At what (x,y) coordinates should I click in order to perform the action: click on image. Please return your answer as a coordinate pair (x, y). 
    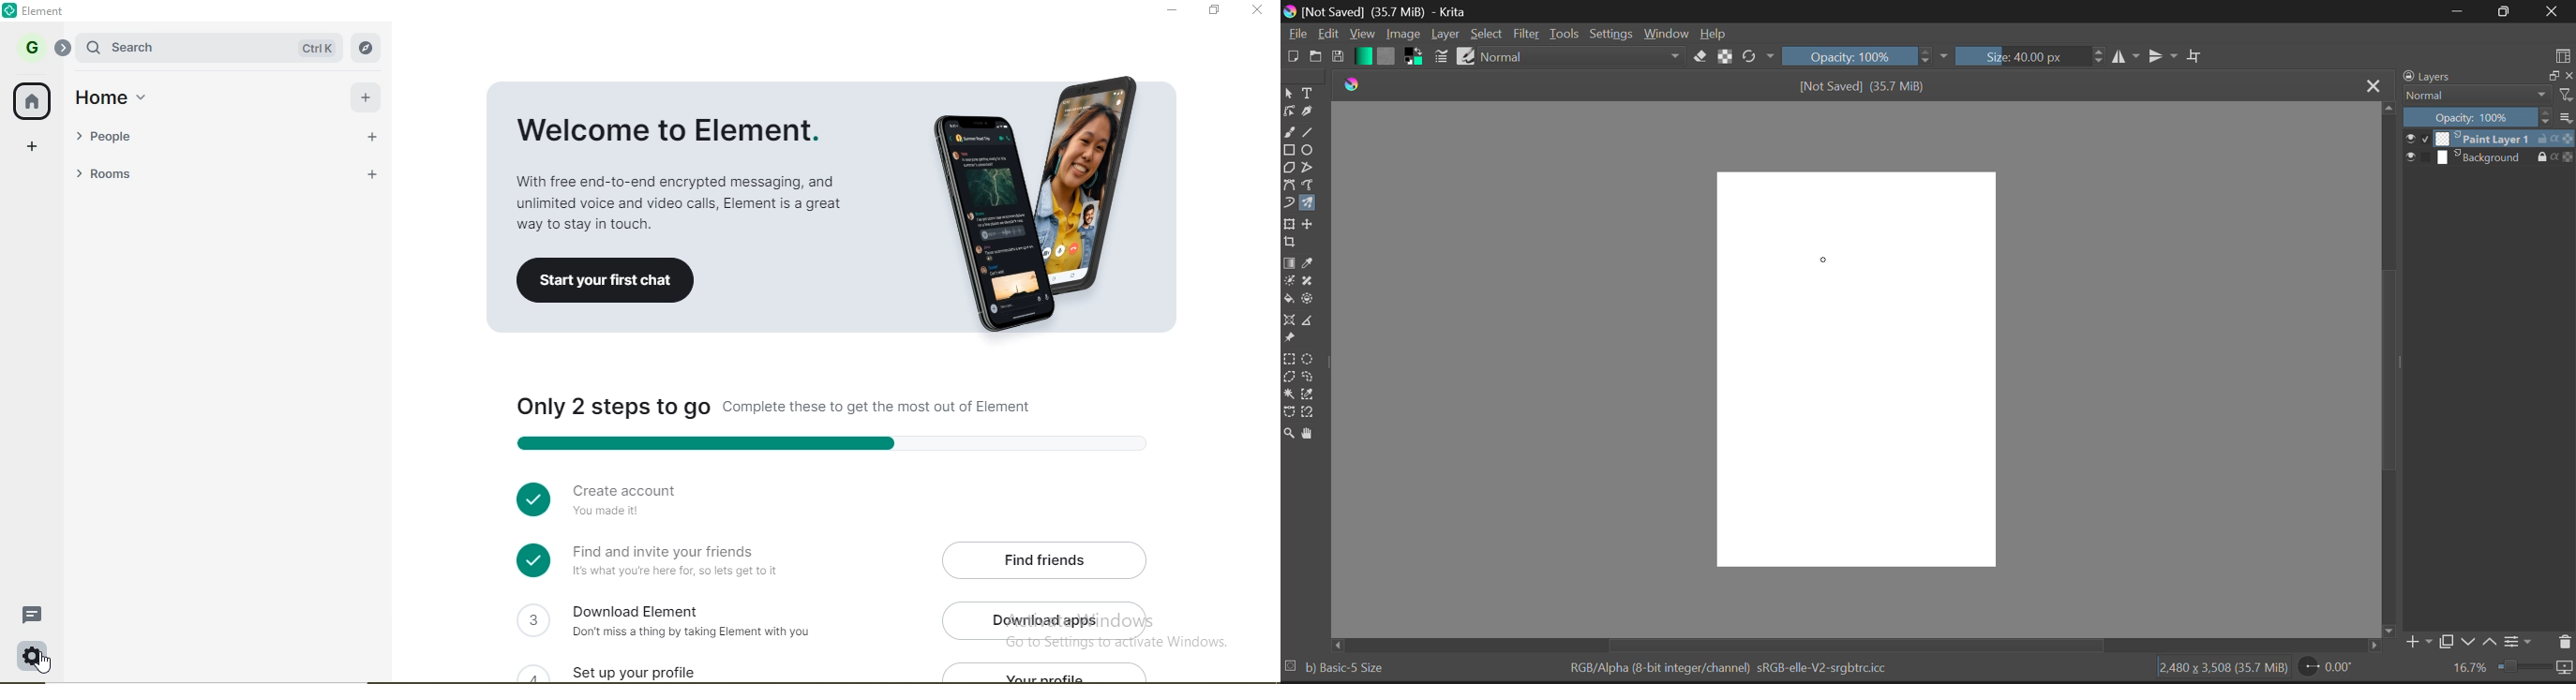
    Looking at the image, I should click on (1046, 207).